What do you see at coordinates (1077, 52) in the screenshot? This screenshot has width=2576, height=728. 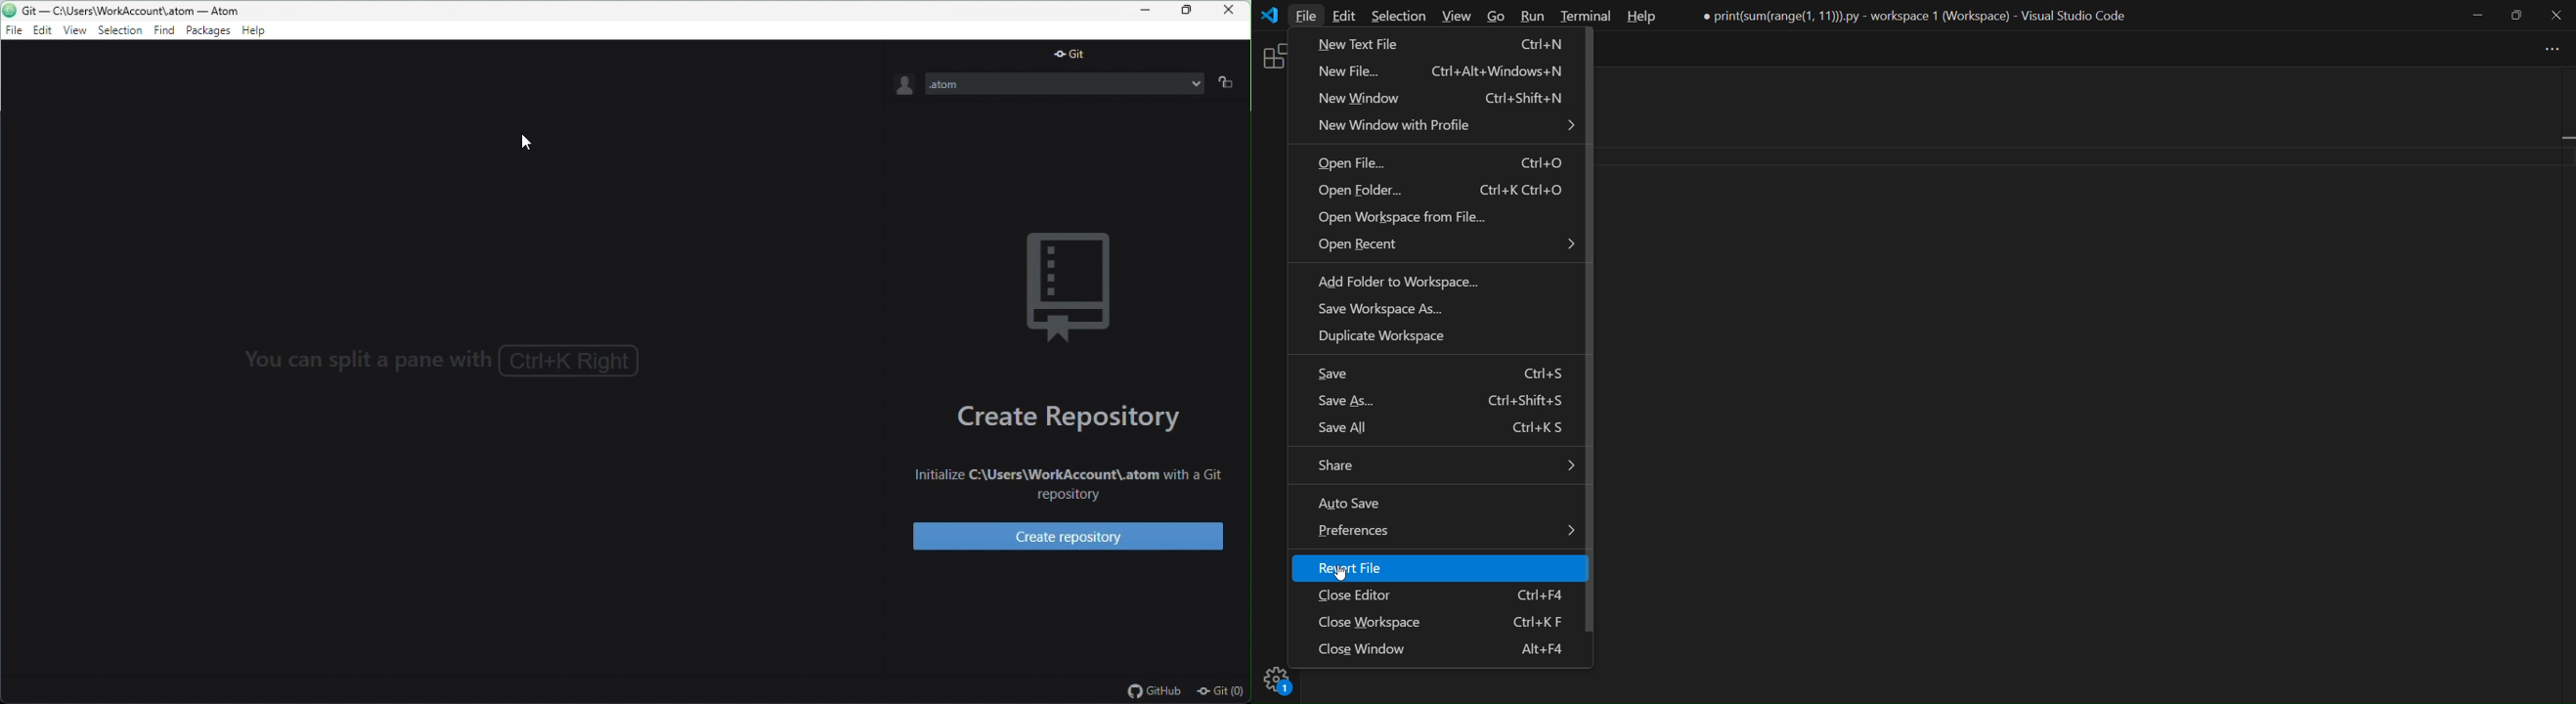 I see `git` at bounding box center [1077, 52].